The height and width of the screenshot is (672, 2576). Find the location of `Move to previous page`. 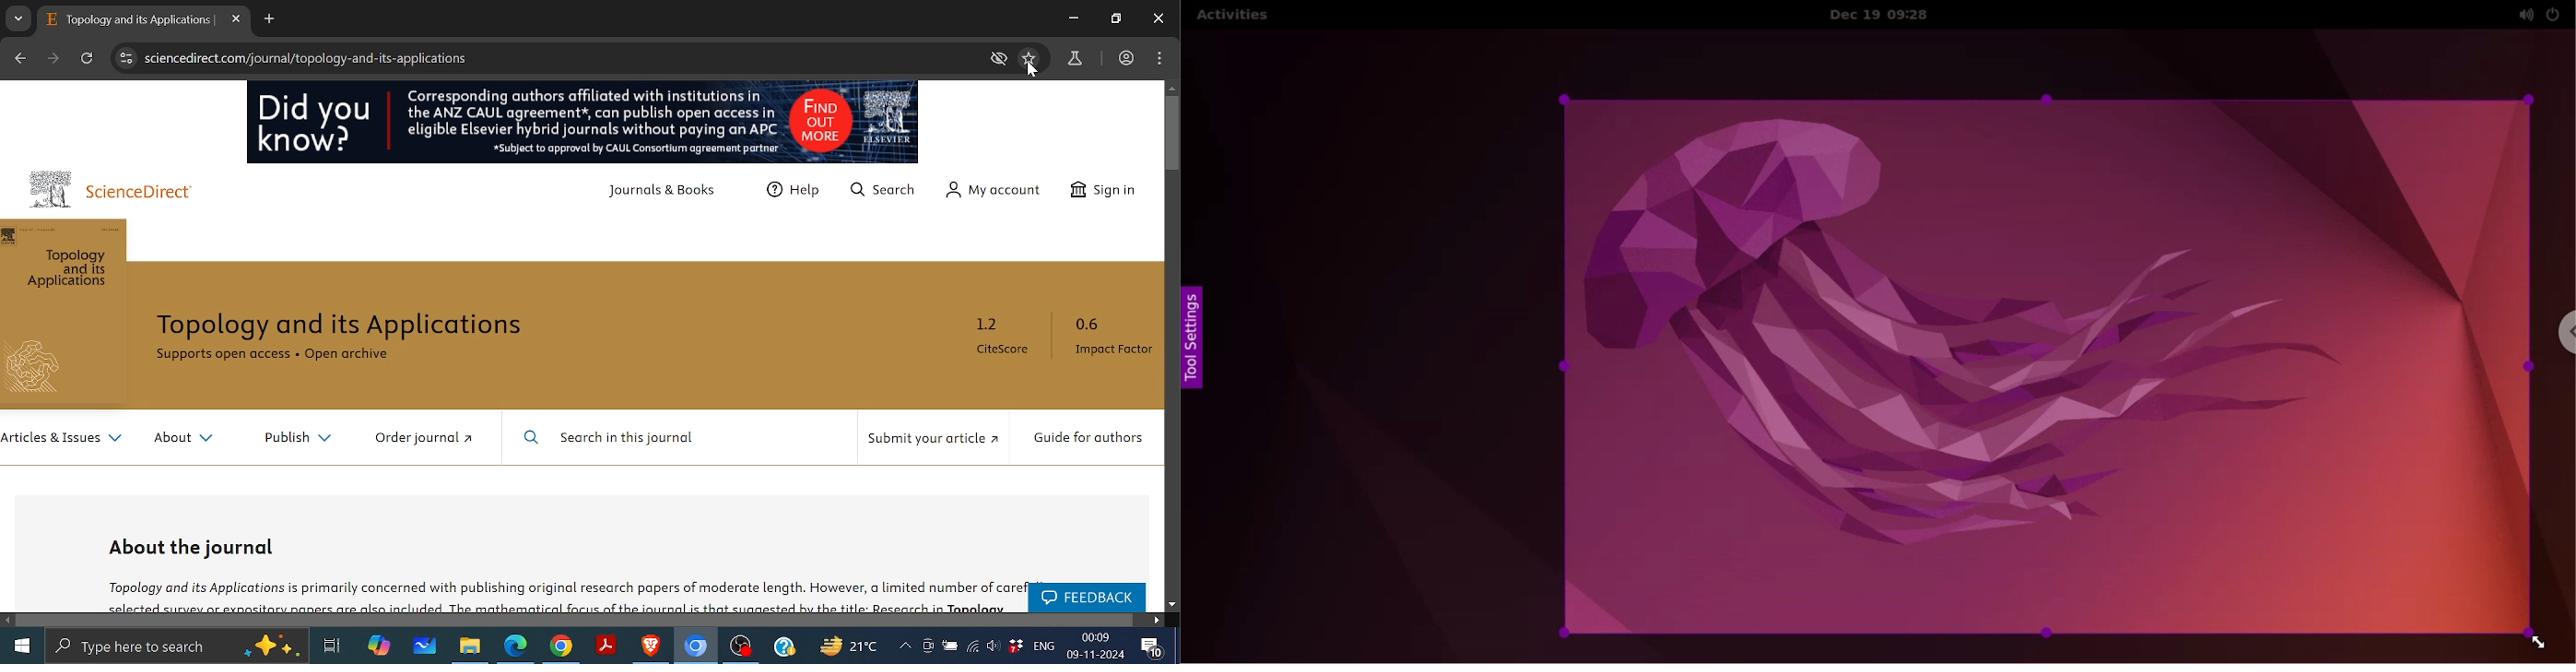

Move to previous page is located at coordinates (19, 56).